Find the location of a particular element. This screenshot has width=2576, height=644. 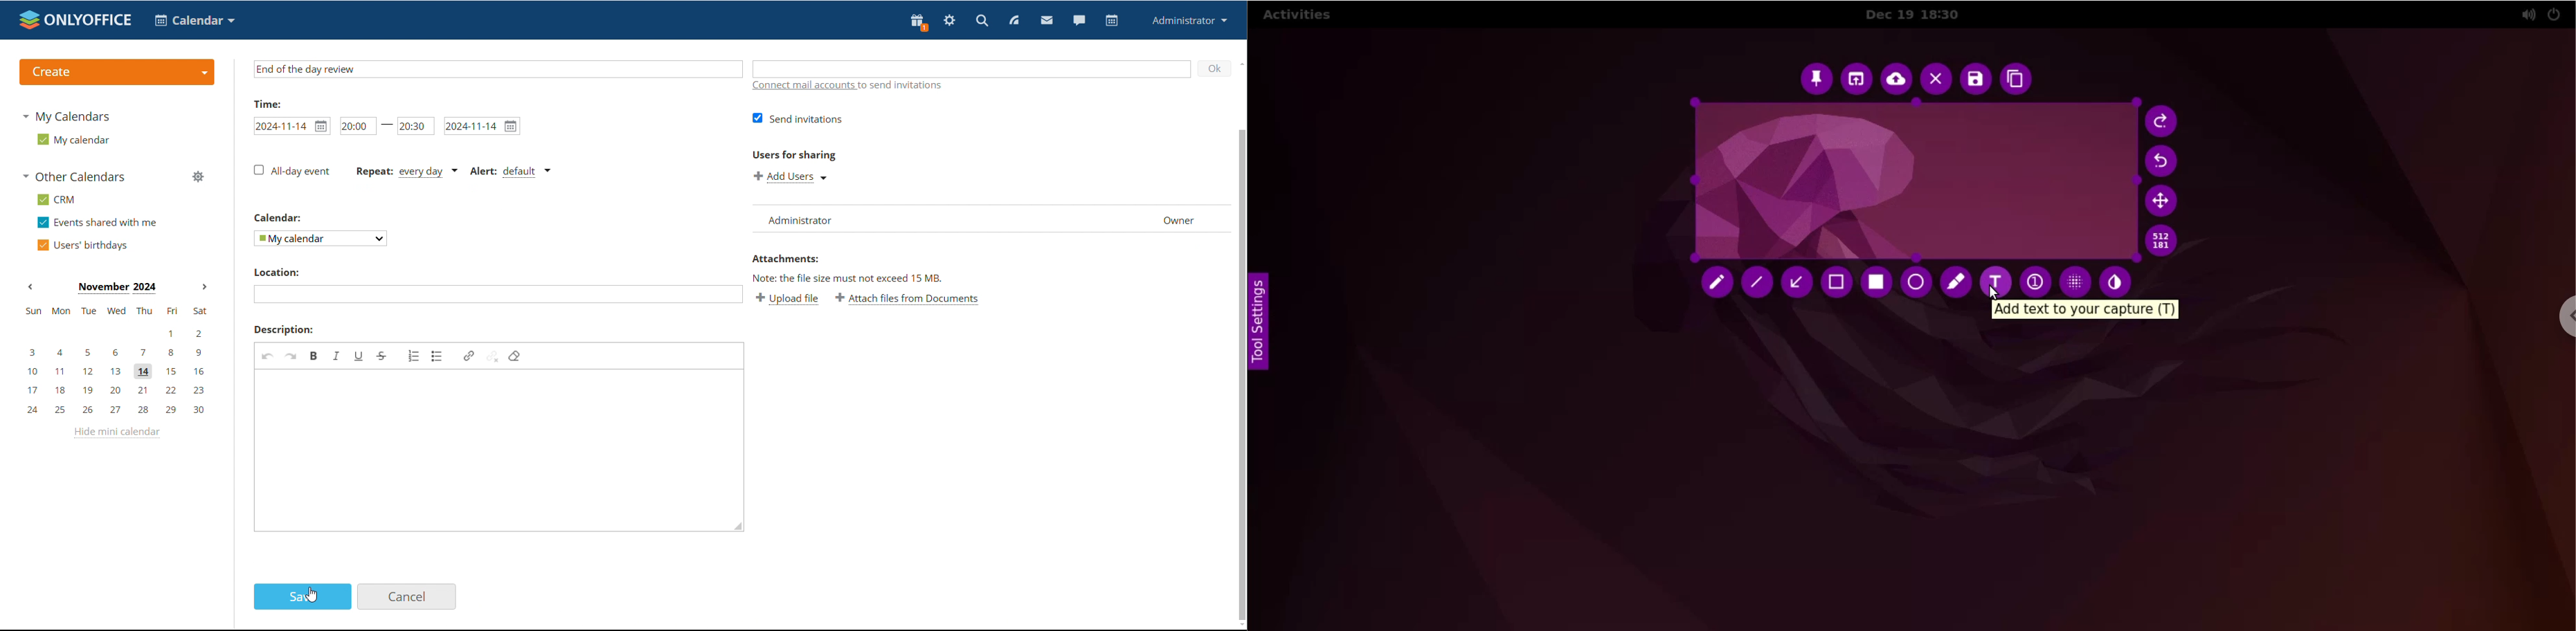

calendar is located at coordinates (195, 20).